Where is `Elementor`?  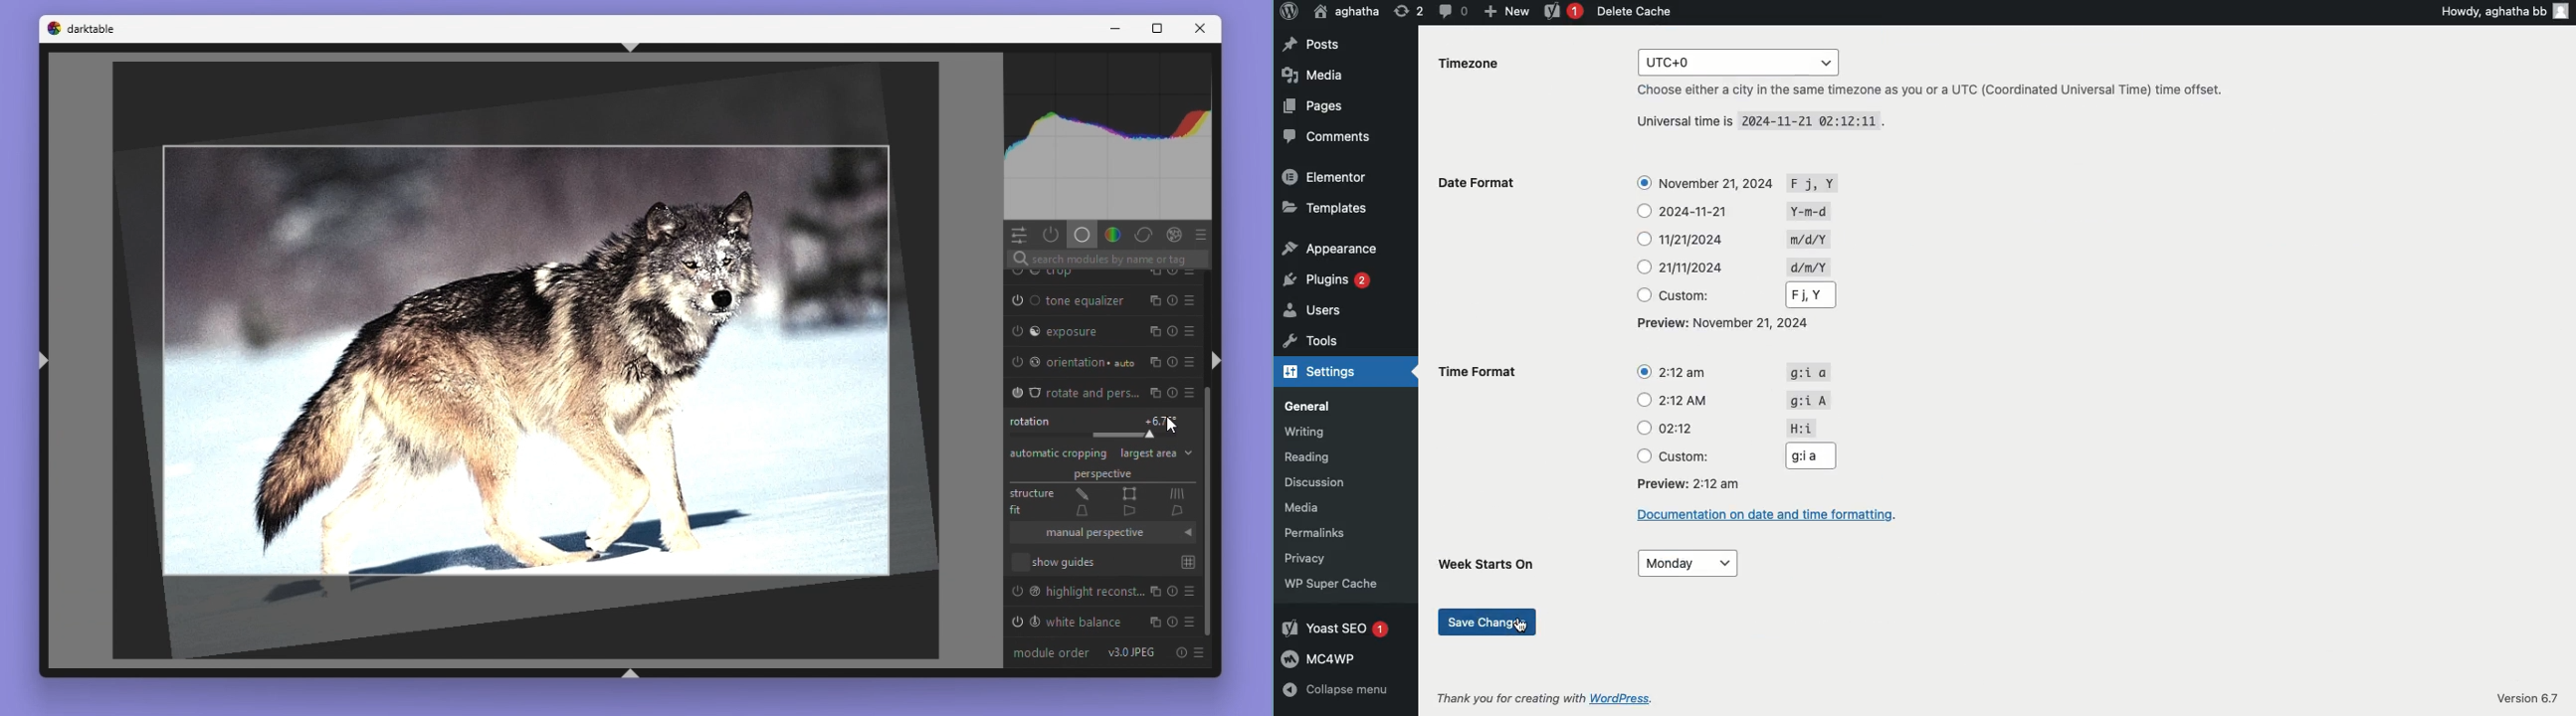 Elementor is located at coordinates (1328, 174).